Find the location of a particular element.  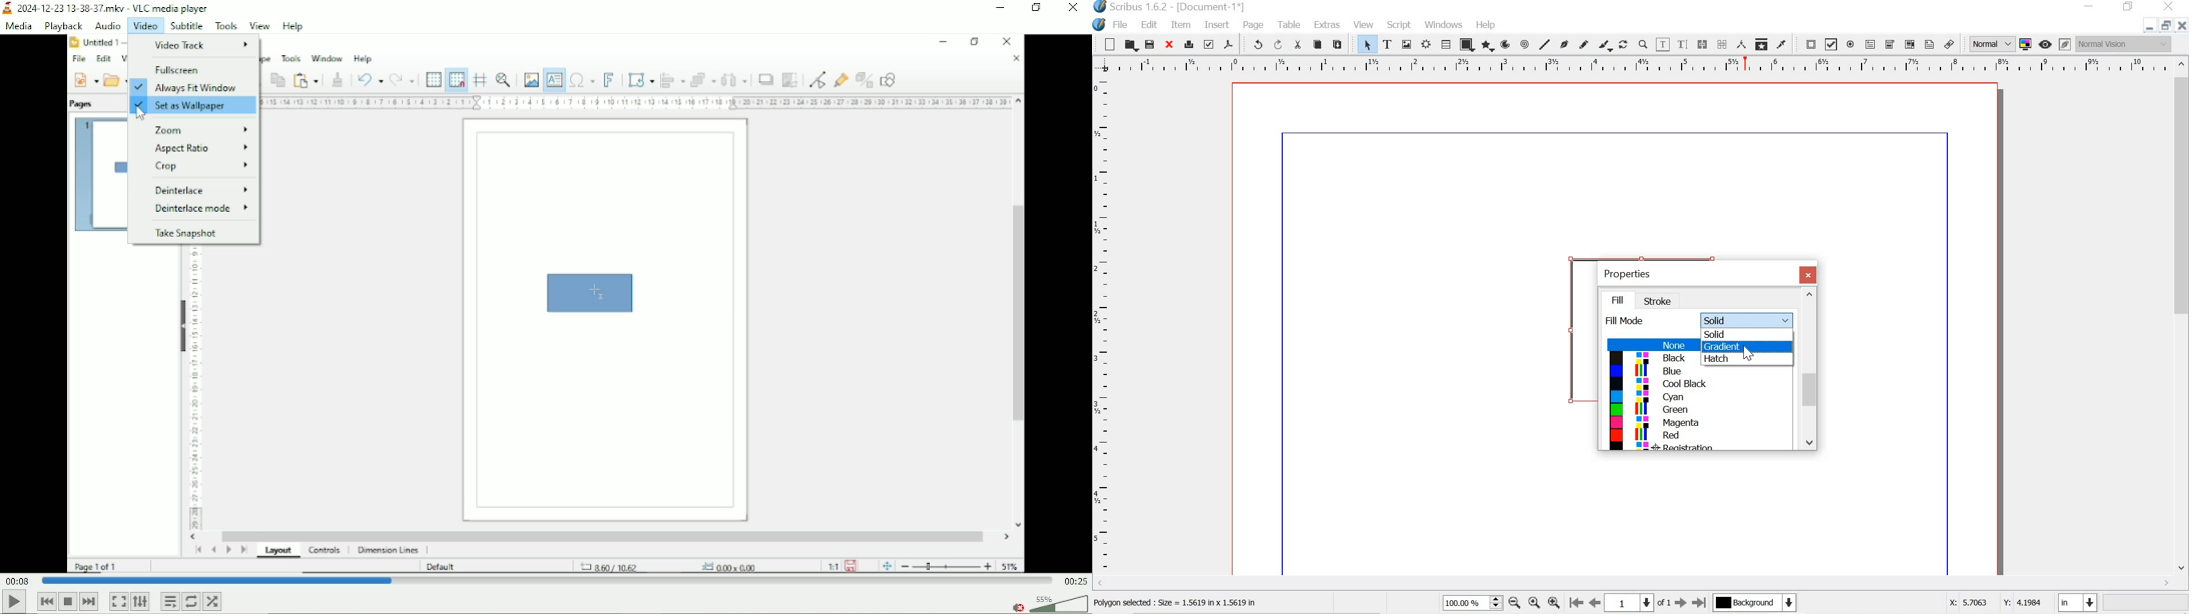

magenta is located at coordinates (1696, 424).